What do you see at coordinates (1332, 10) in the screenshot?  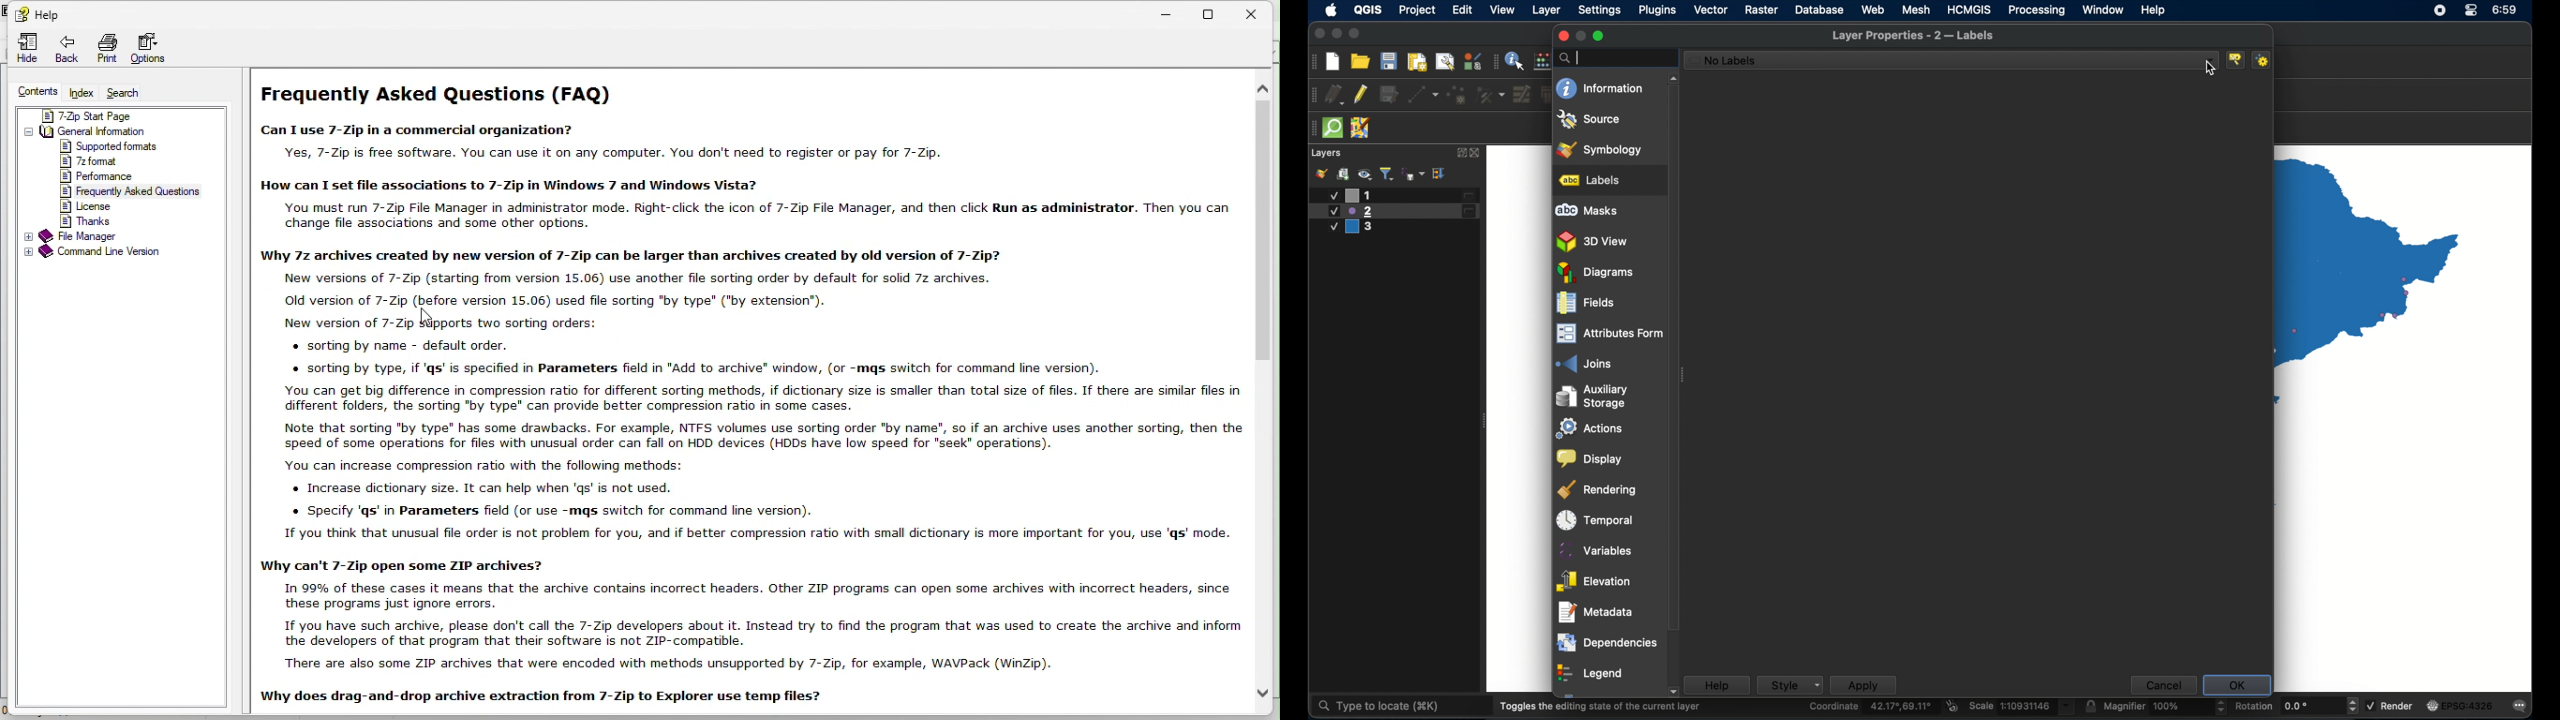 I see `apple icon` at bounding box center [1332, 10].